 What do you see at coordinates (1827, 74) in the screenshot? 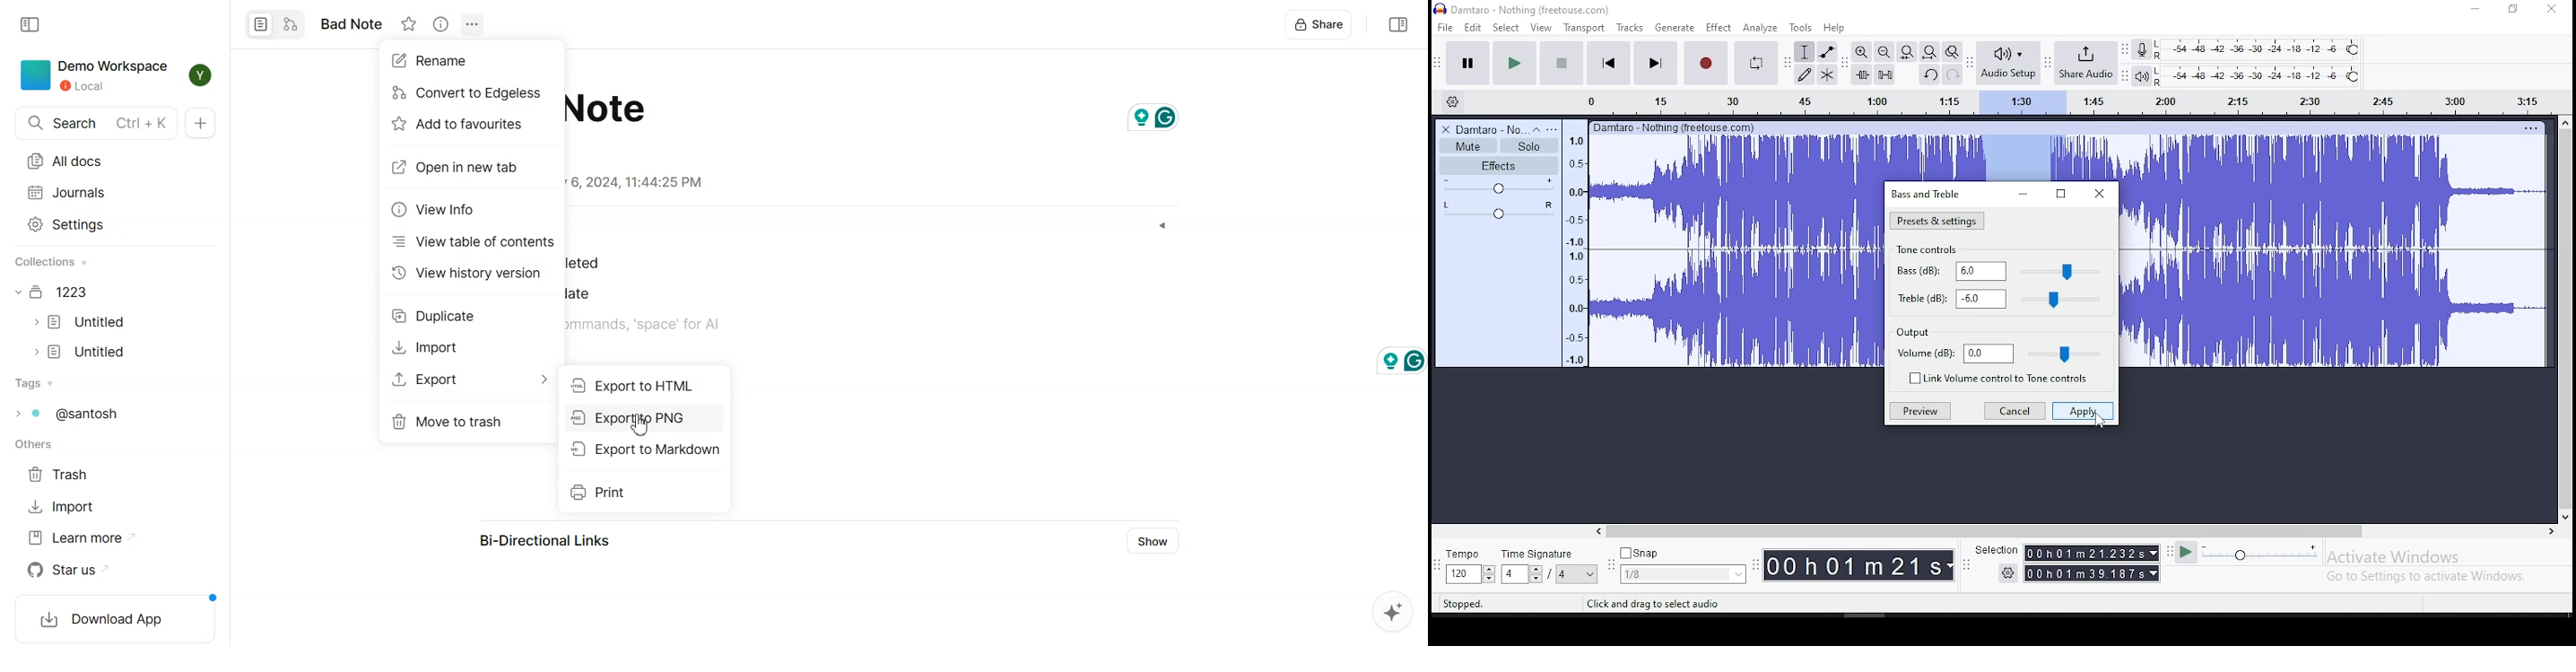
I see `multi tool` at bounding box center [1827, 74].